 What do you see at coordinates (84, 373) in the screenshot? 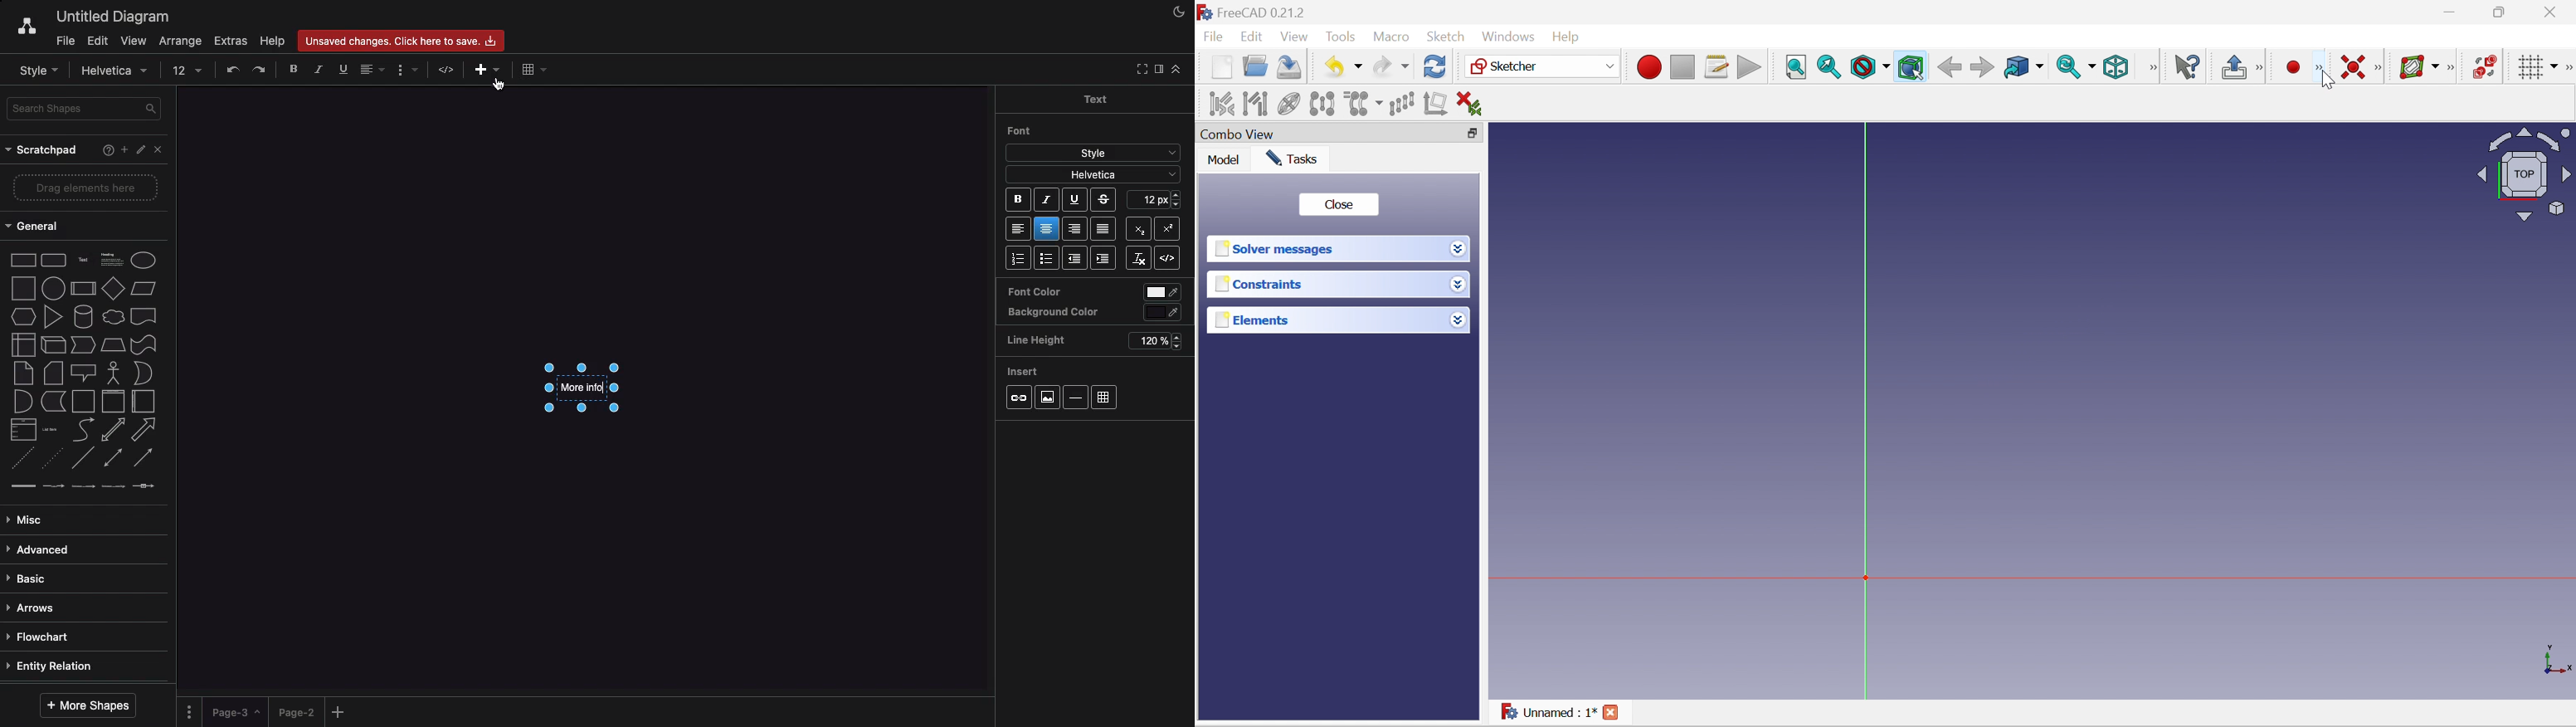
I see `callout` at bounding box center [84, 373].